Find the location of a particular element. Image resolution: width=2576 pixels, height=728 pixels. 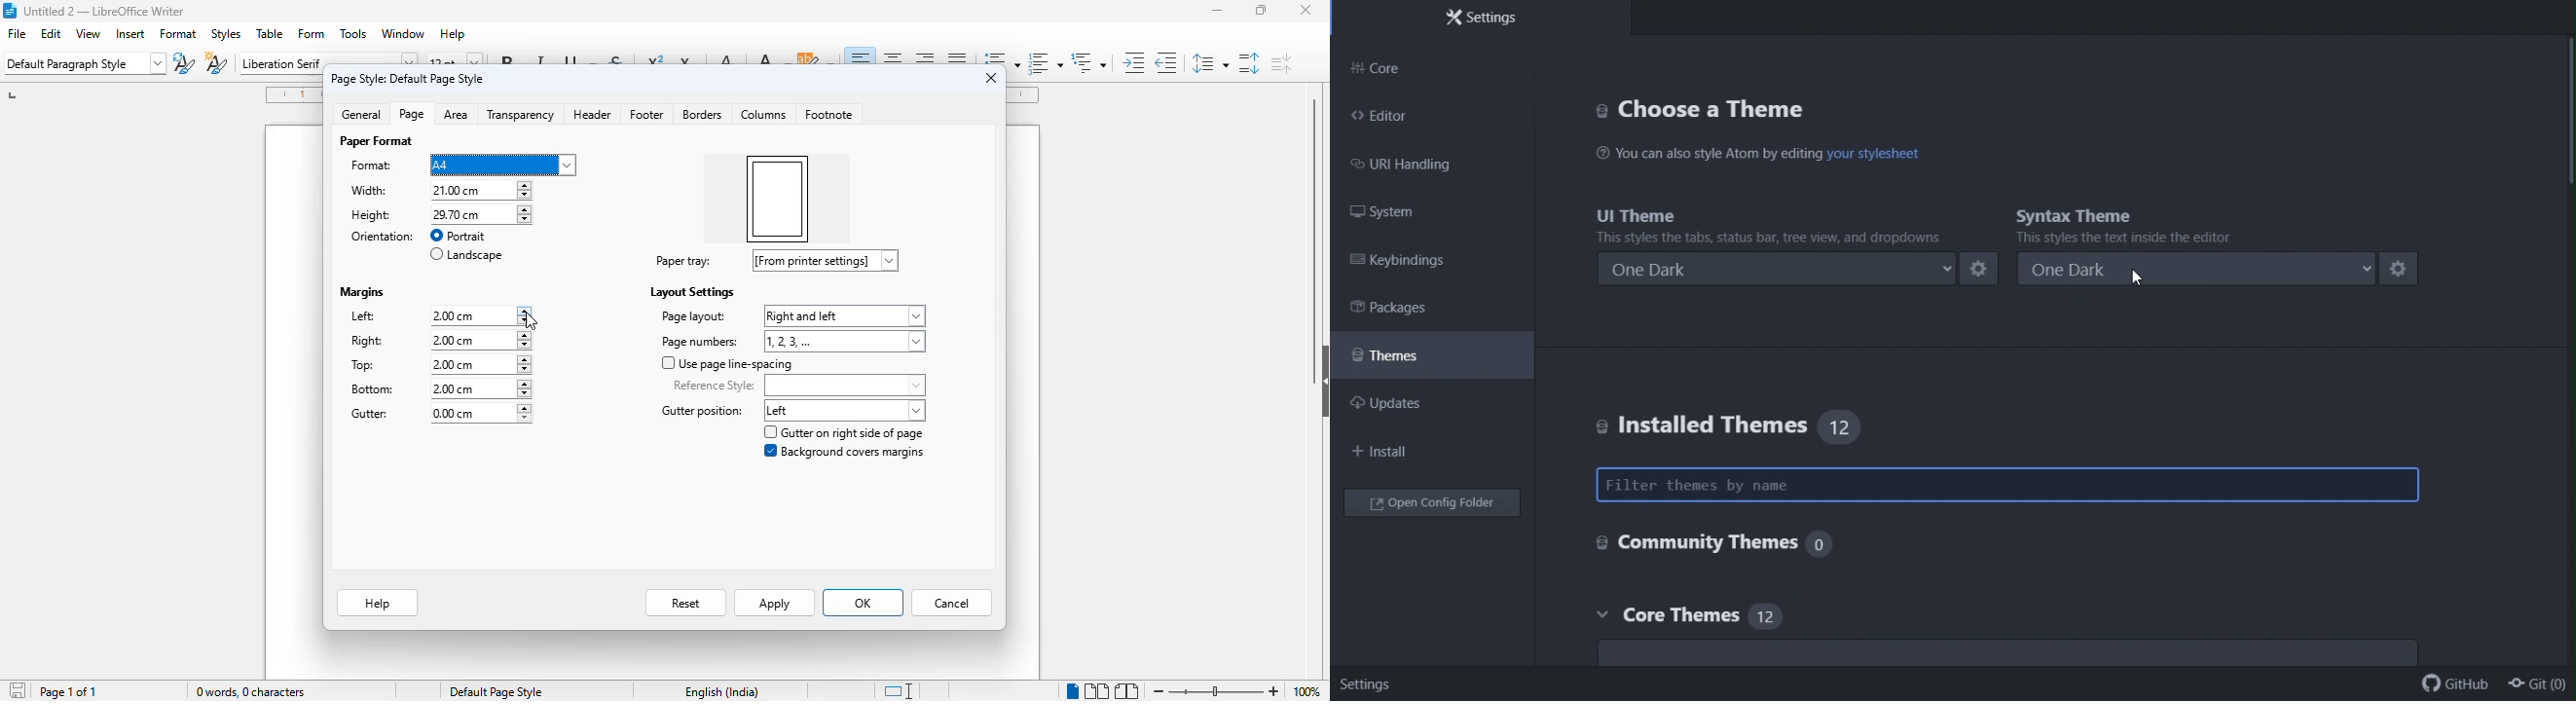

increment or decrement  is located at coordinates (529, 342).